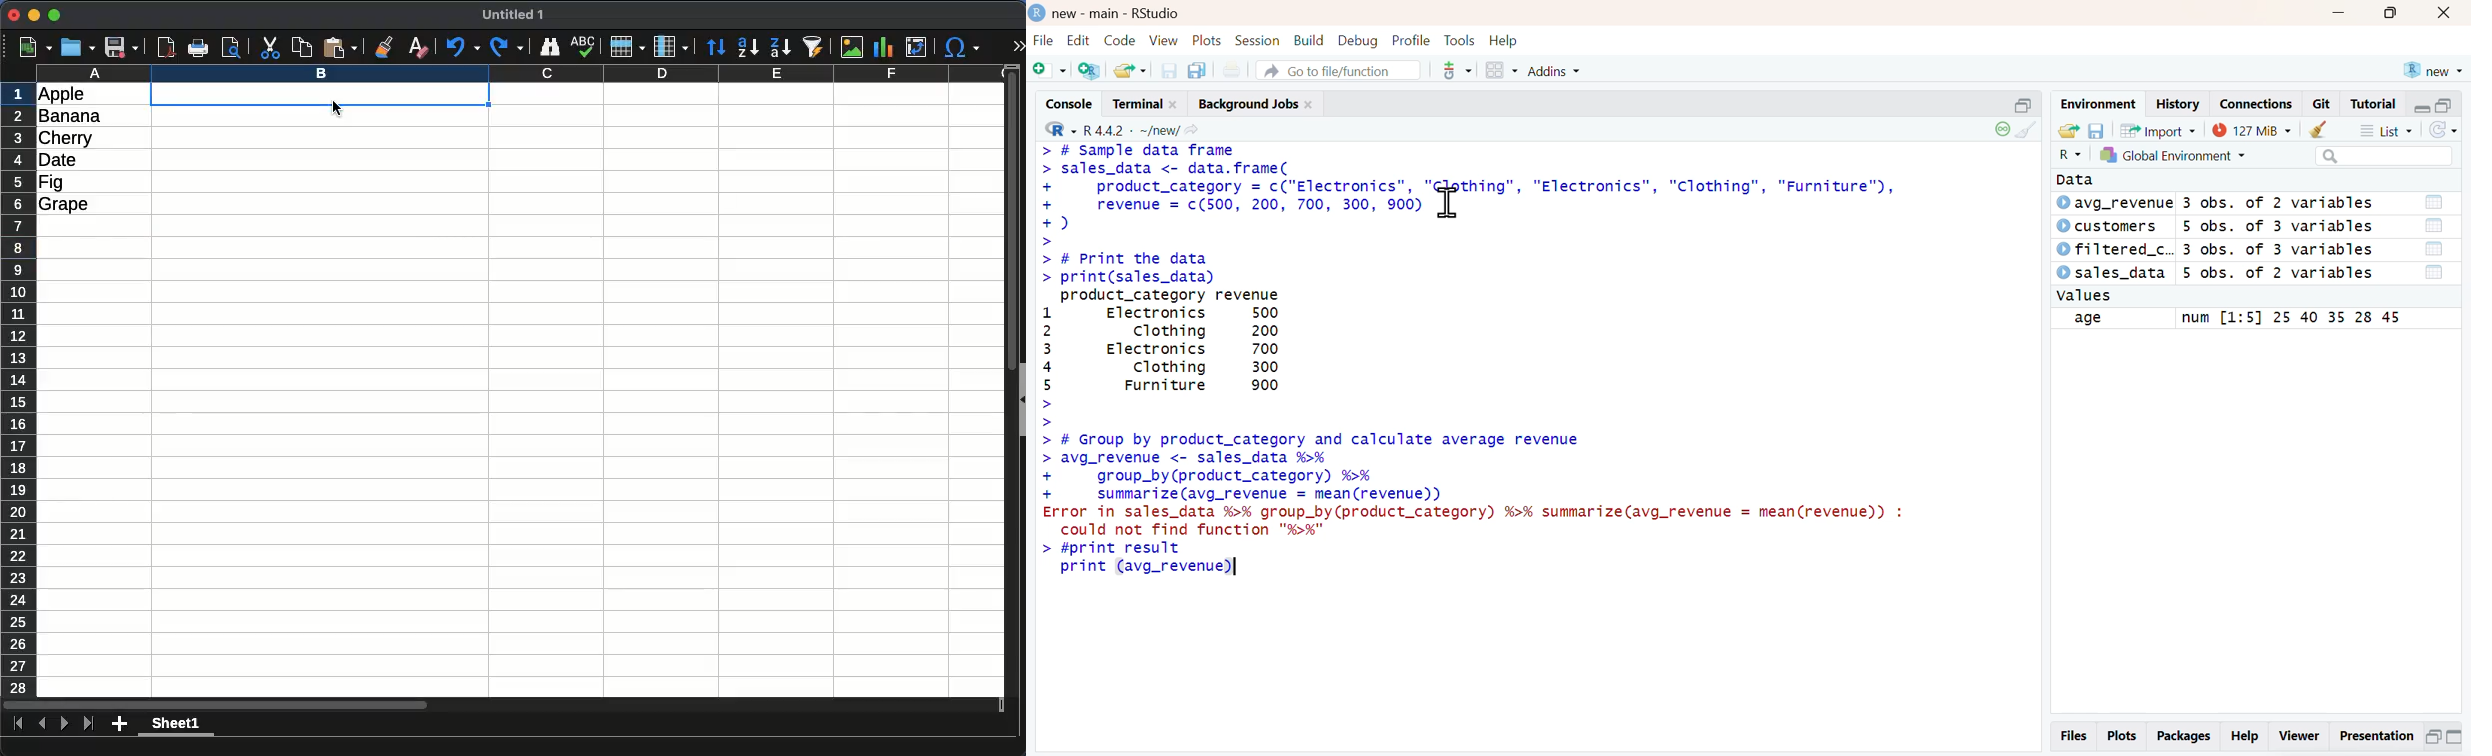  What do you see at coordinates (2099, 104) in the screenshot?
I see `Environment` at bounding box center [2099, 104].